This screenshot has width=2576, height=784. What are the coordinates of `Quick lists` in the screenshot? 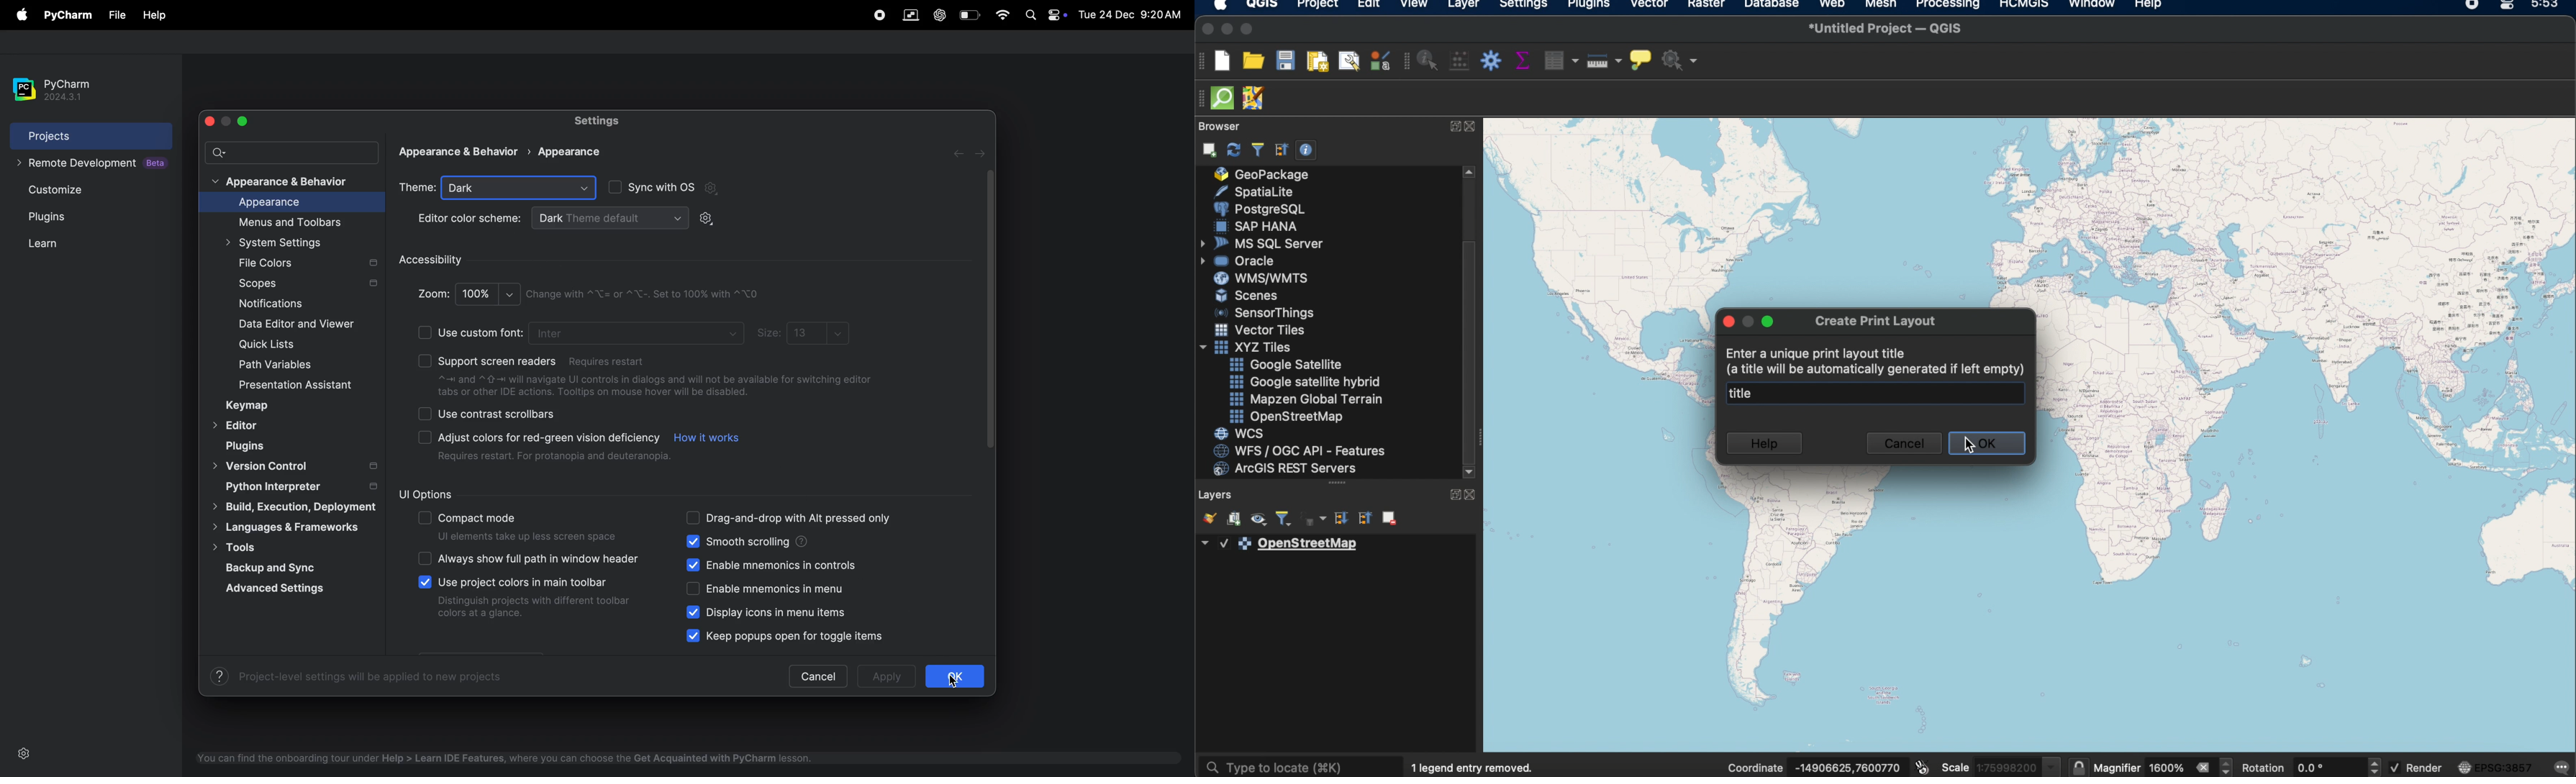 It's located at (275, 345).